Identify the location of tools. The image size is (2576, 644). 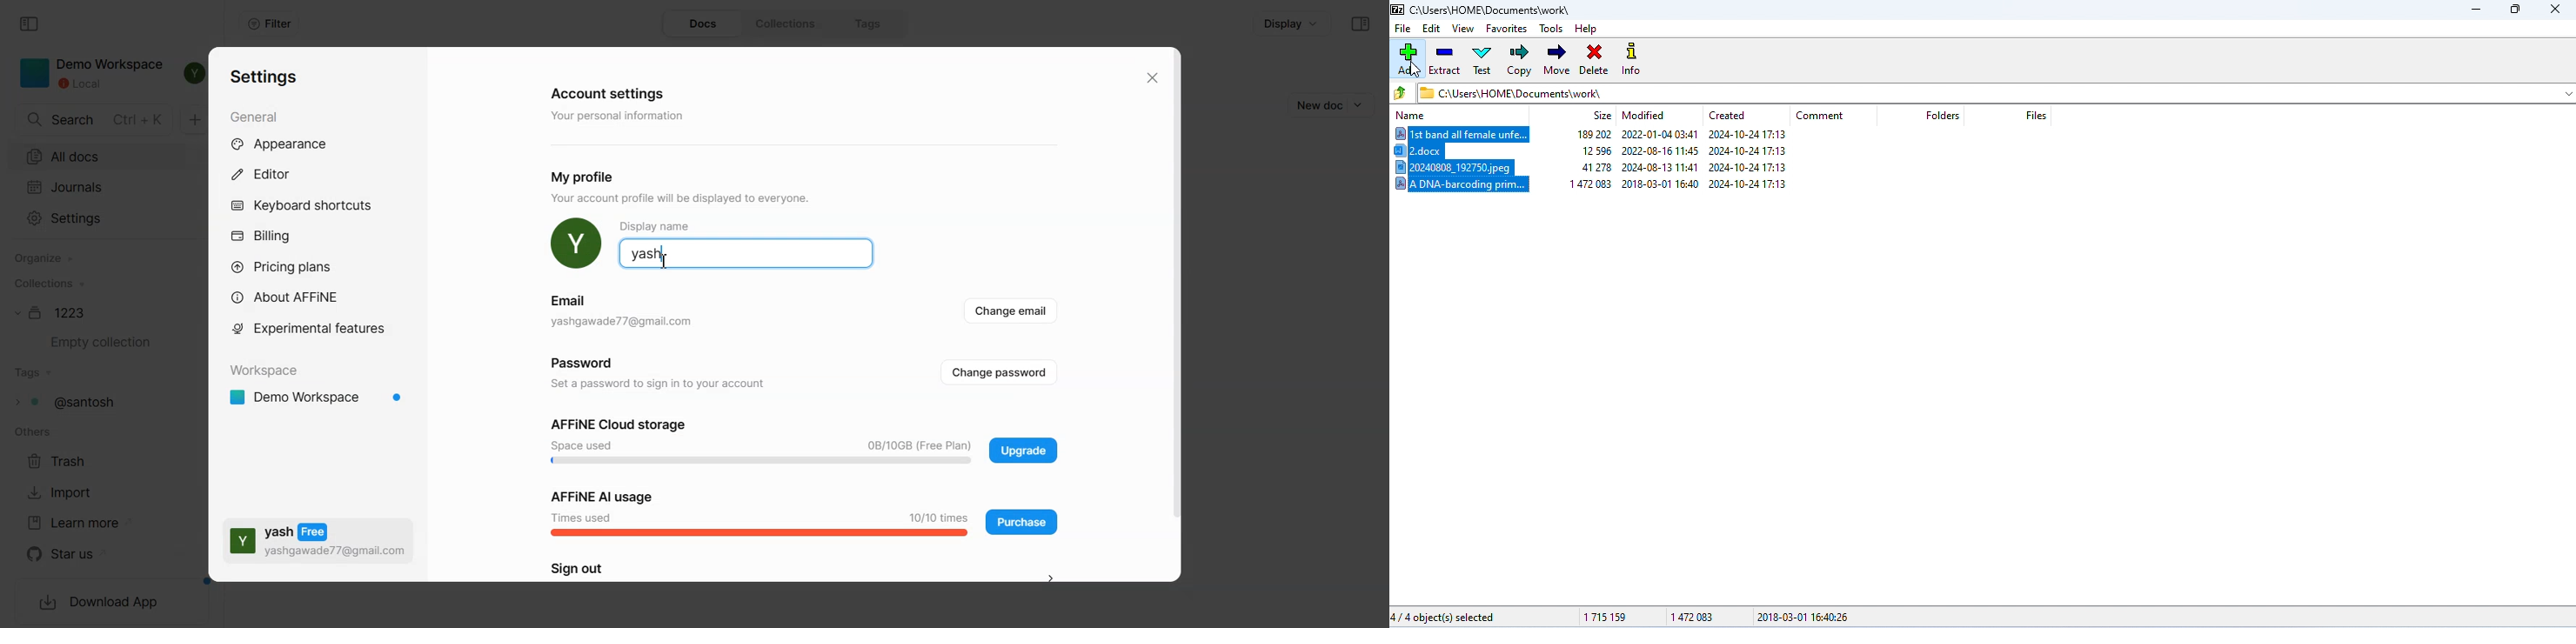
(1553, 28).